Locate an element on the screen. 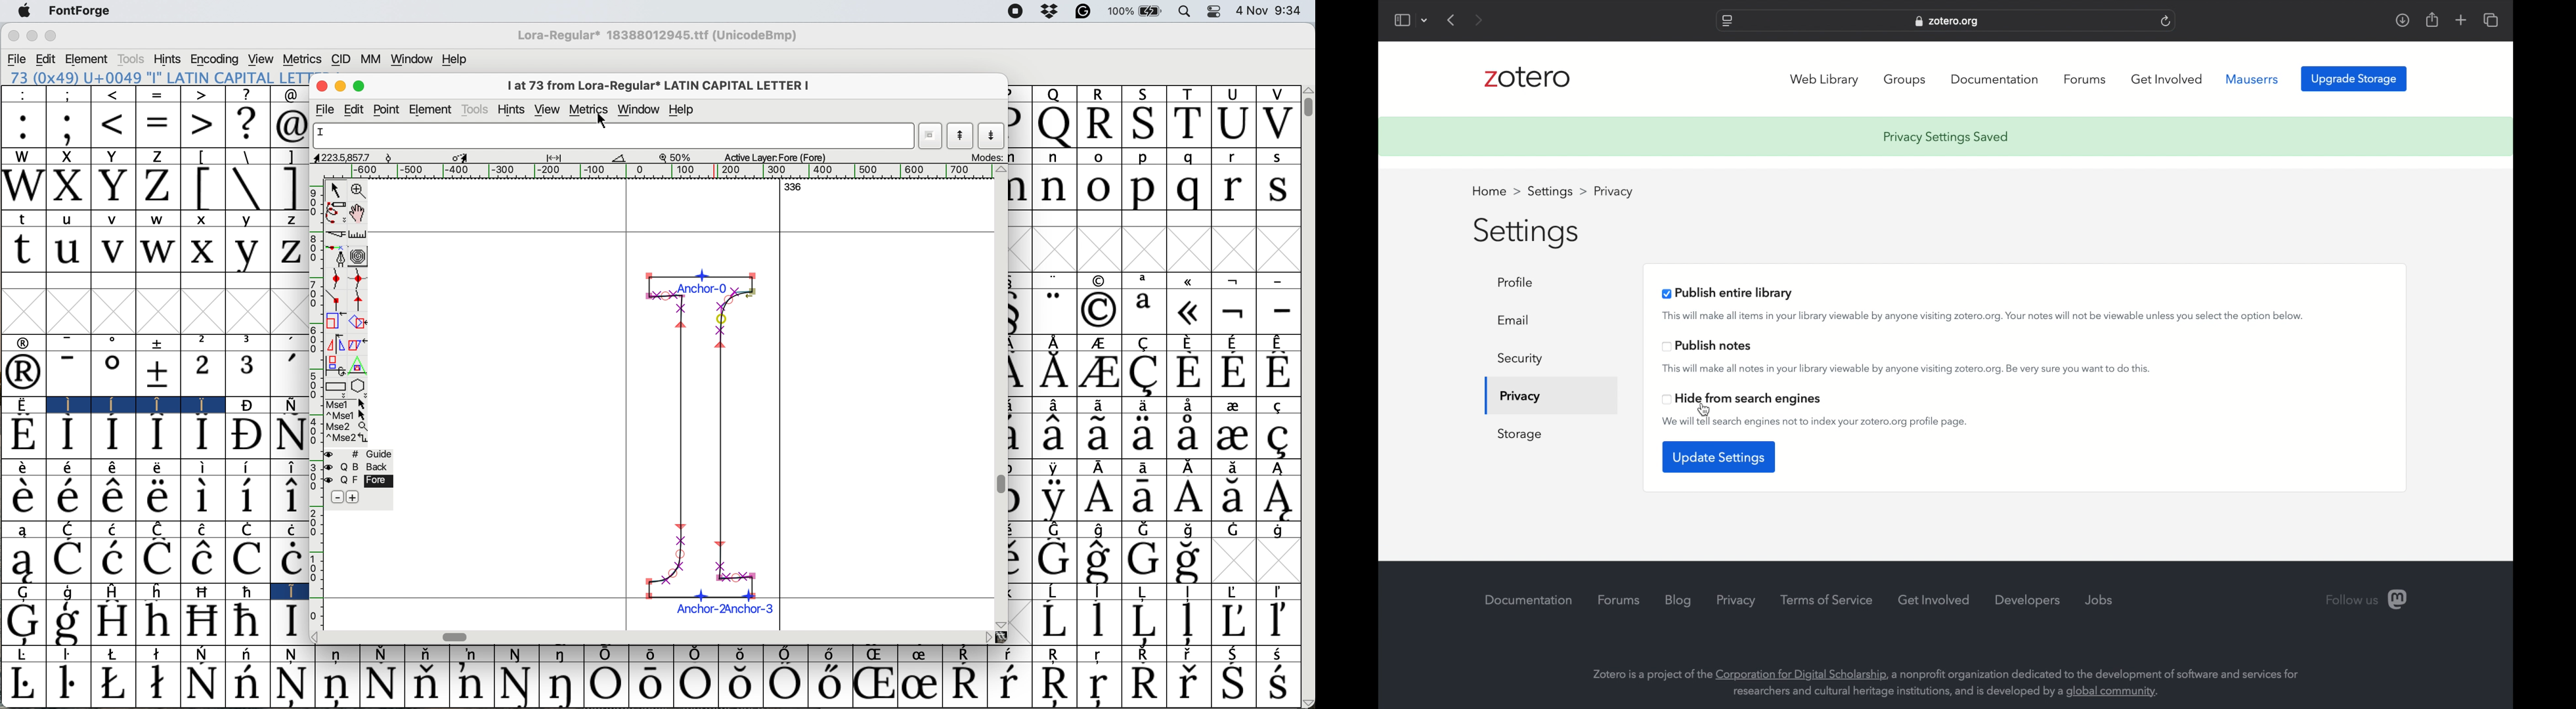  Symbol is located at coordinates (20, 497).